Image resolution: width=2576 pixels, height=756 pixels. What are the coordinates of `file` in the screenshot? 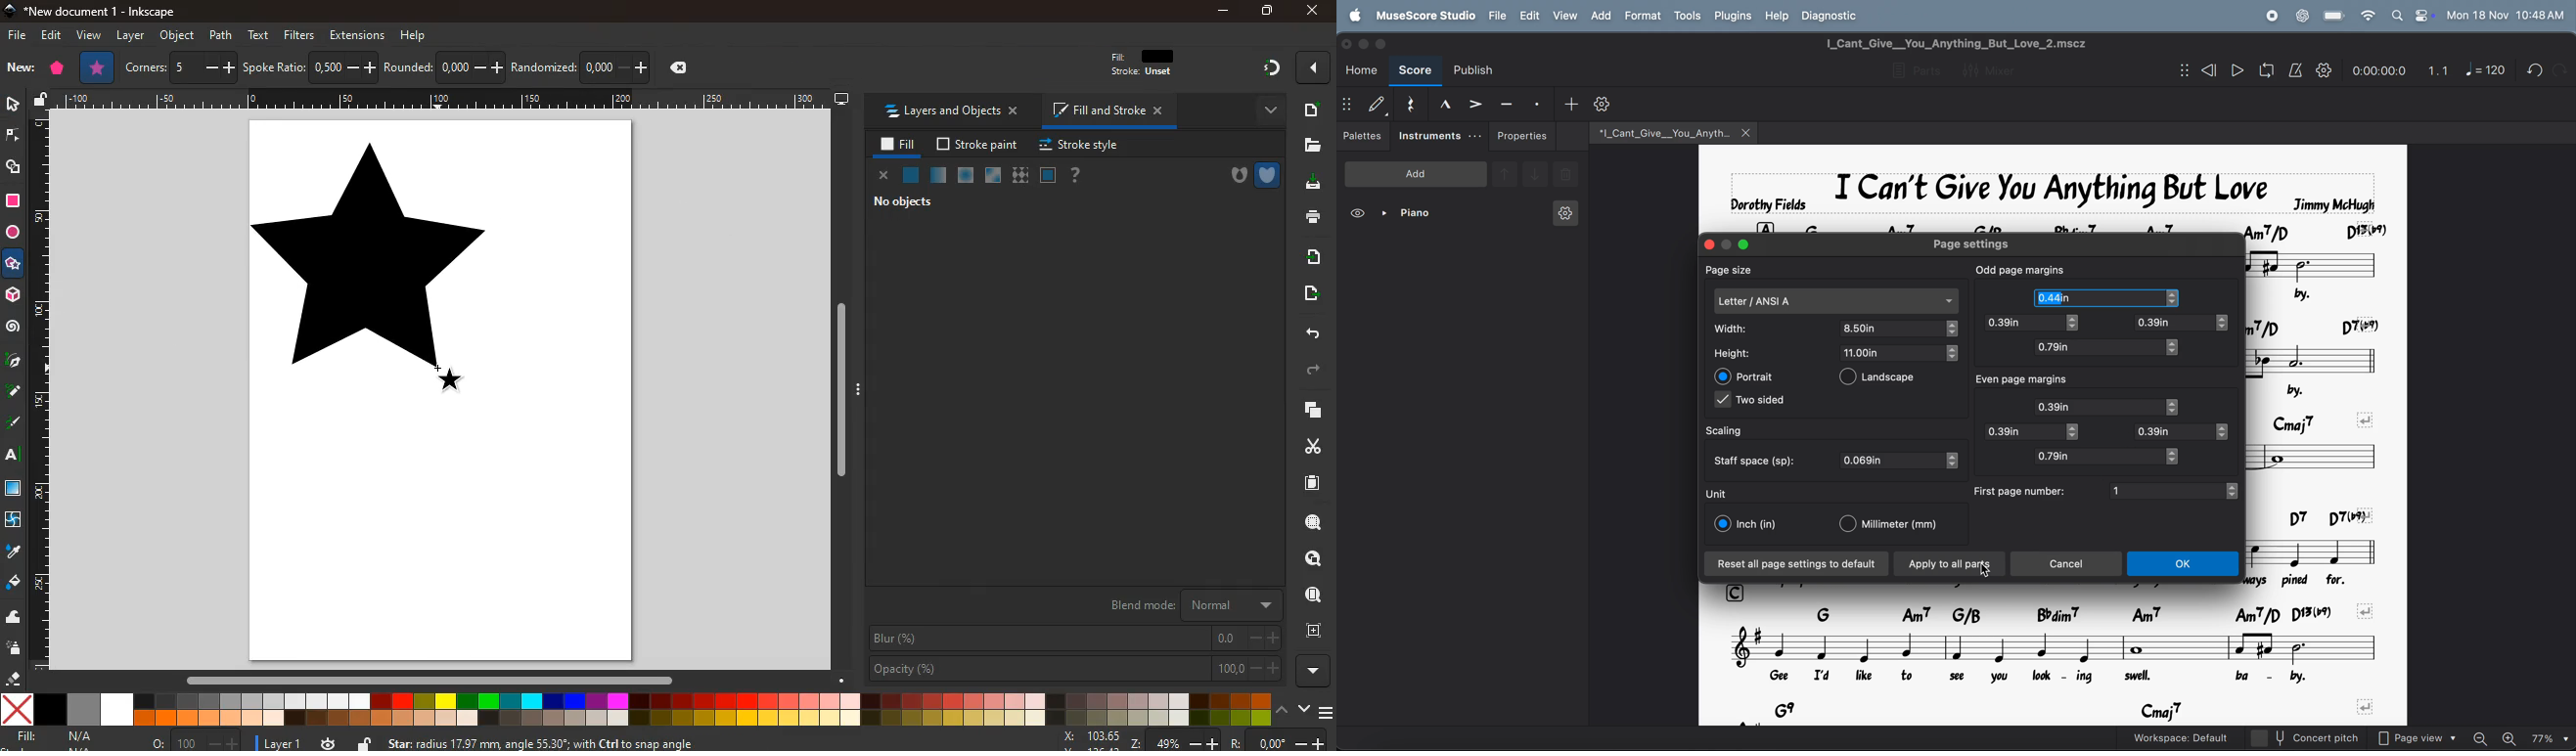 It's located at (1498, 15).